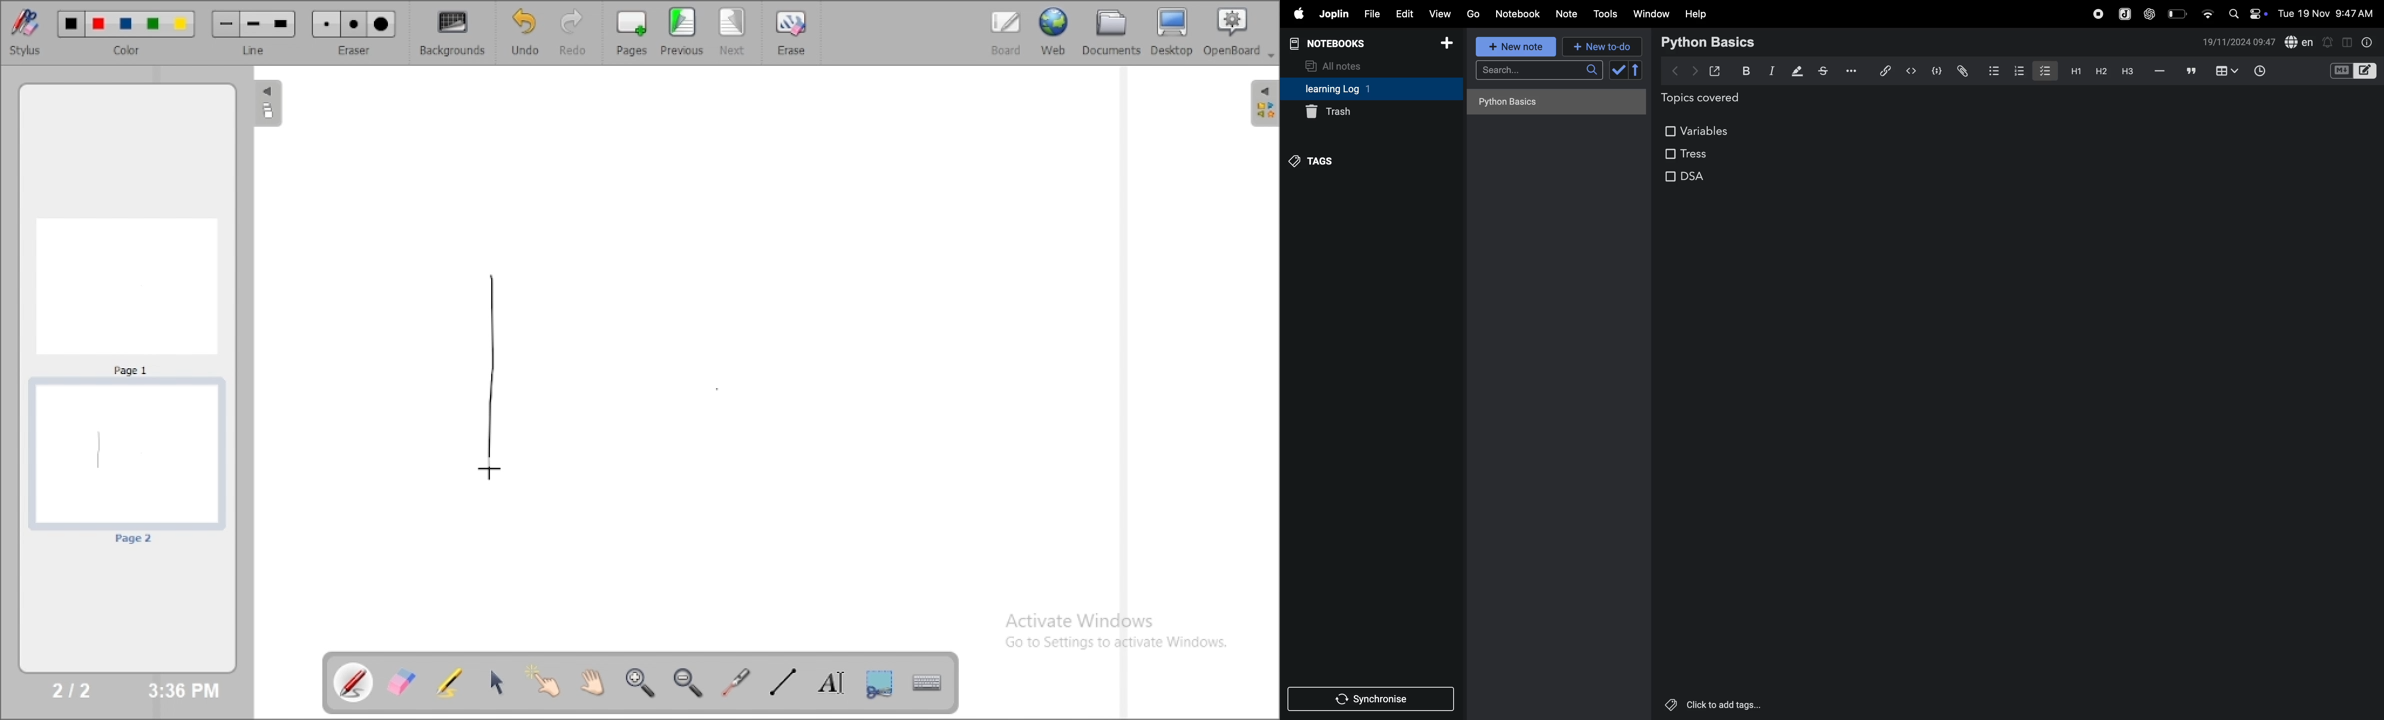 This screenshot has height=728, width=2408. Describe the element at coordinates (1935, 72) in the screenshot. I see `code block` at that location.